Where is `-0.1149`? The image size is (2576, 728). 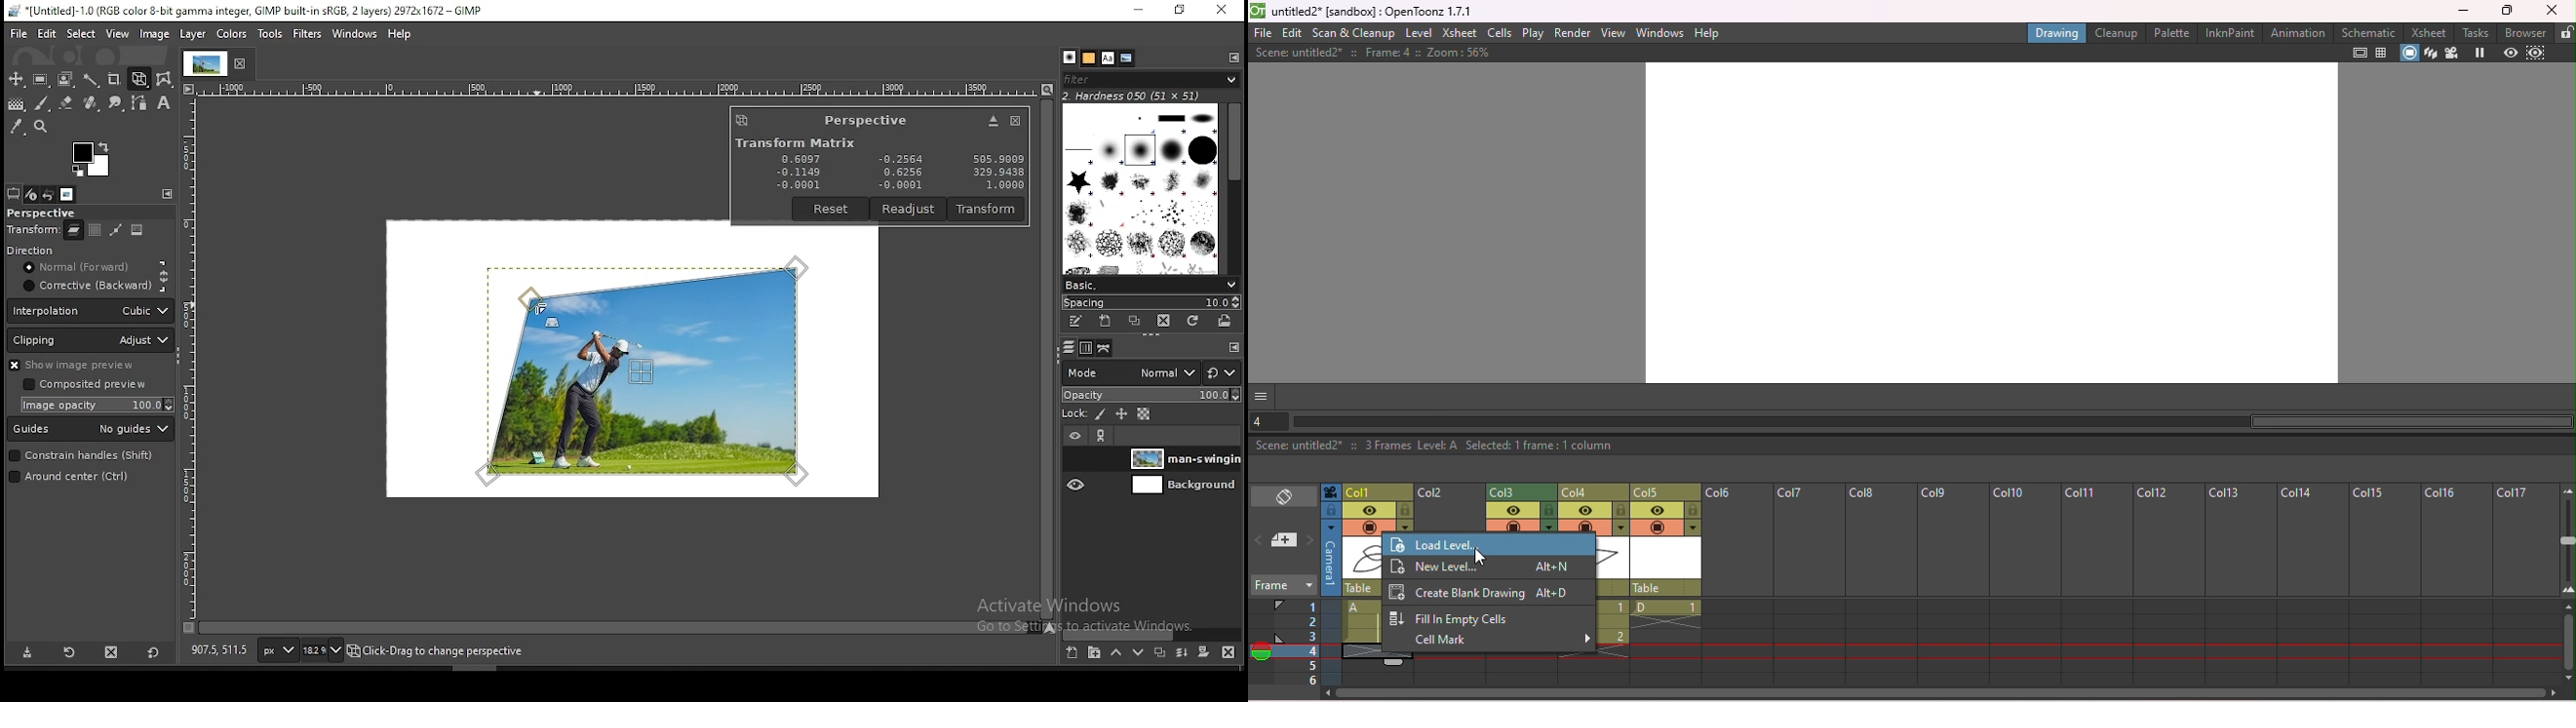 -0.1149 is located at coordinates (797, 172).